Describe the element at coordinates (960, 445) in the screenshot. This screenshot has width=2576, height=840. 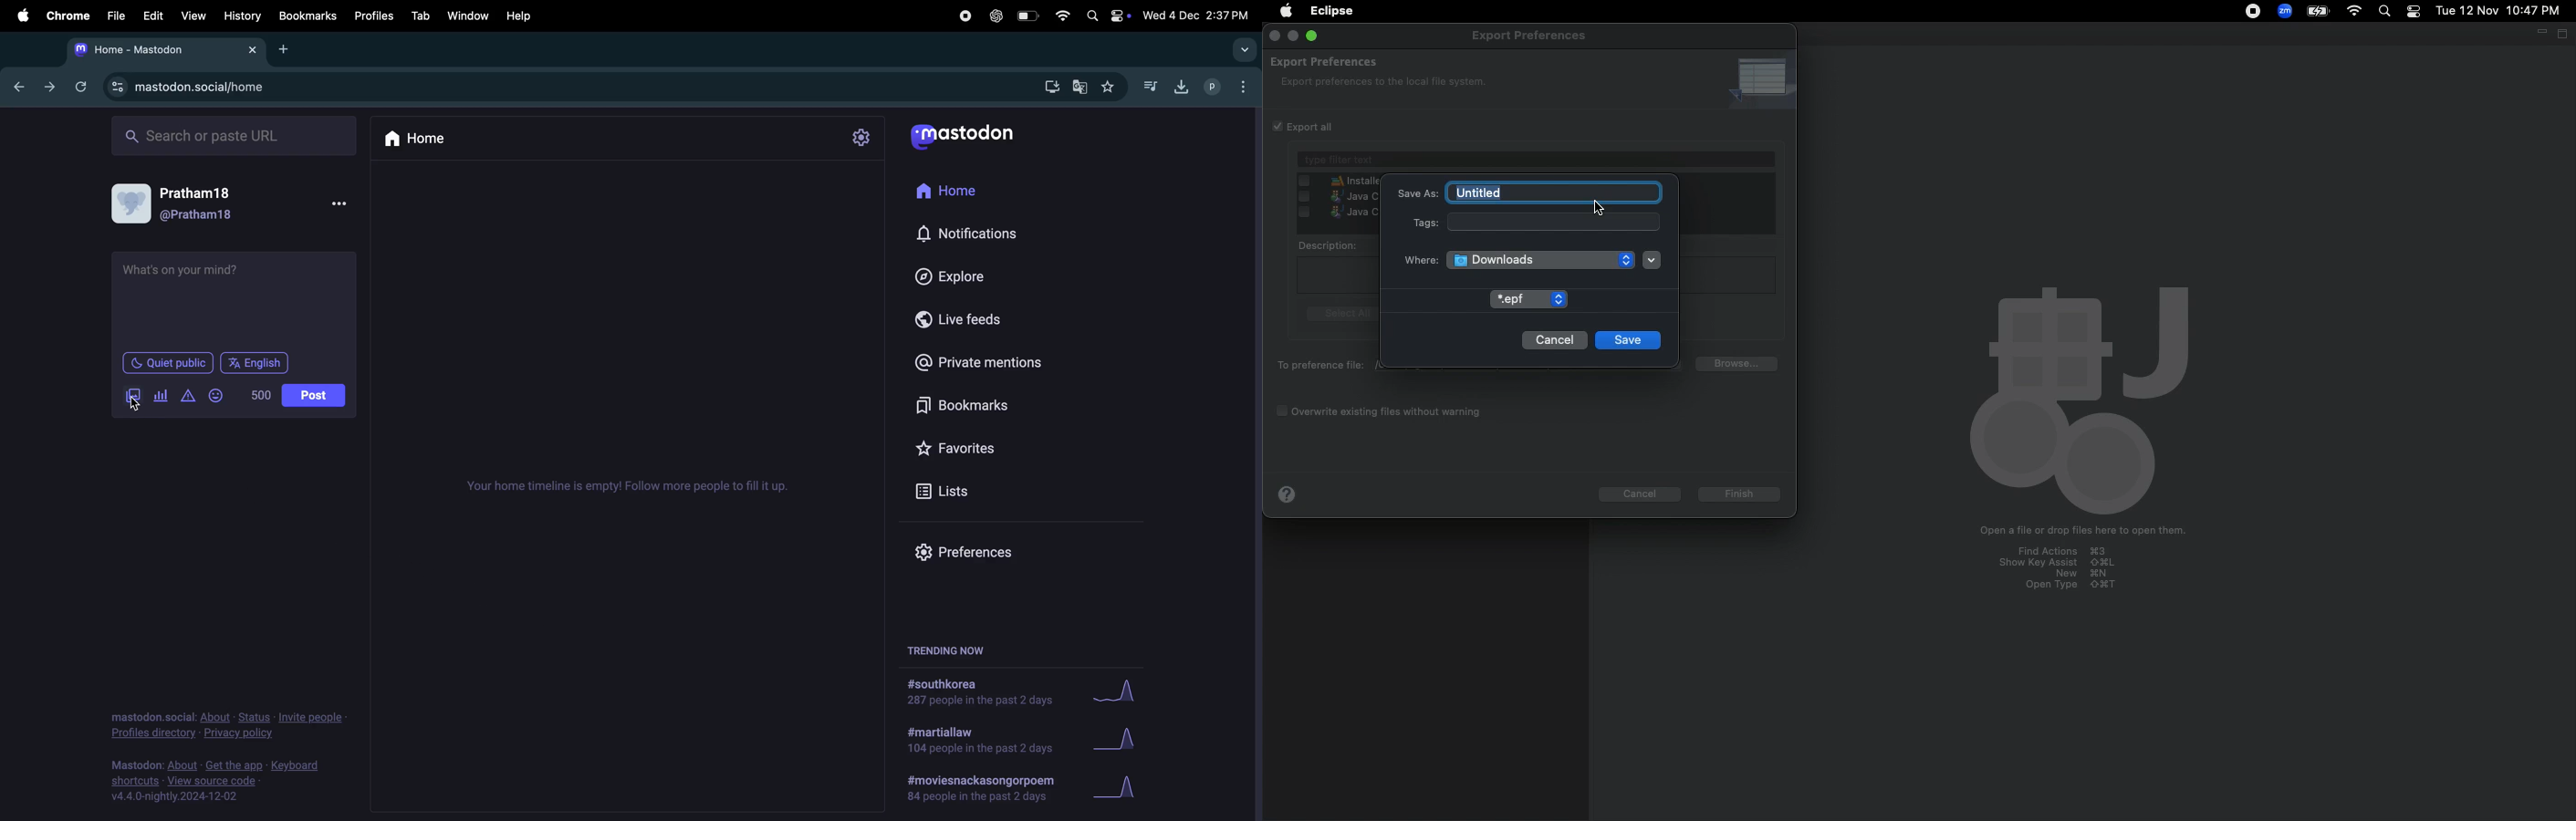
I see `favourites` at that location.